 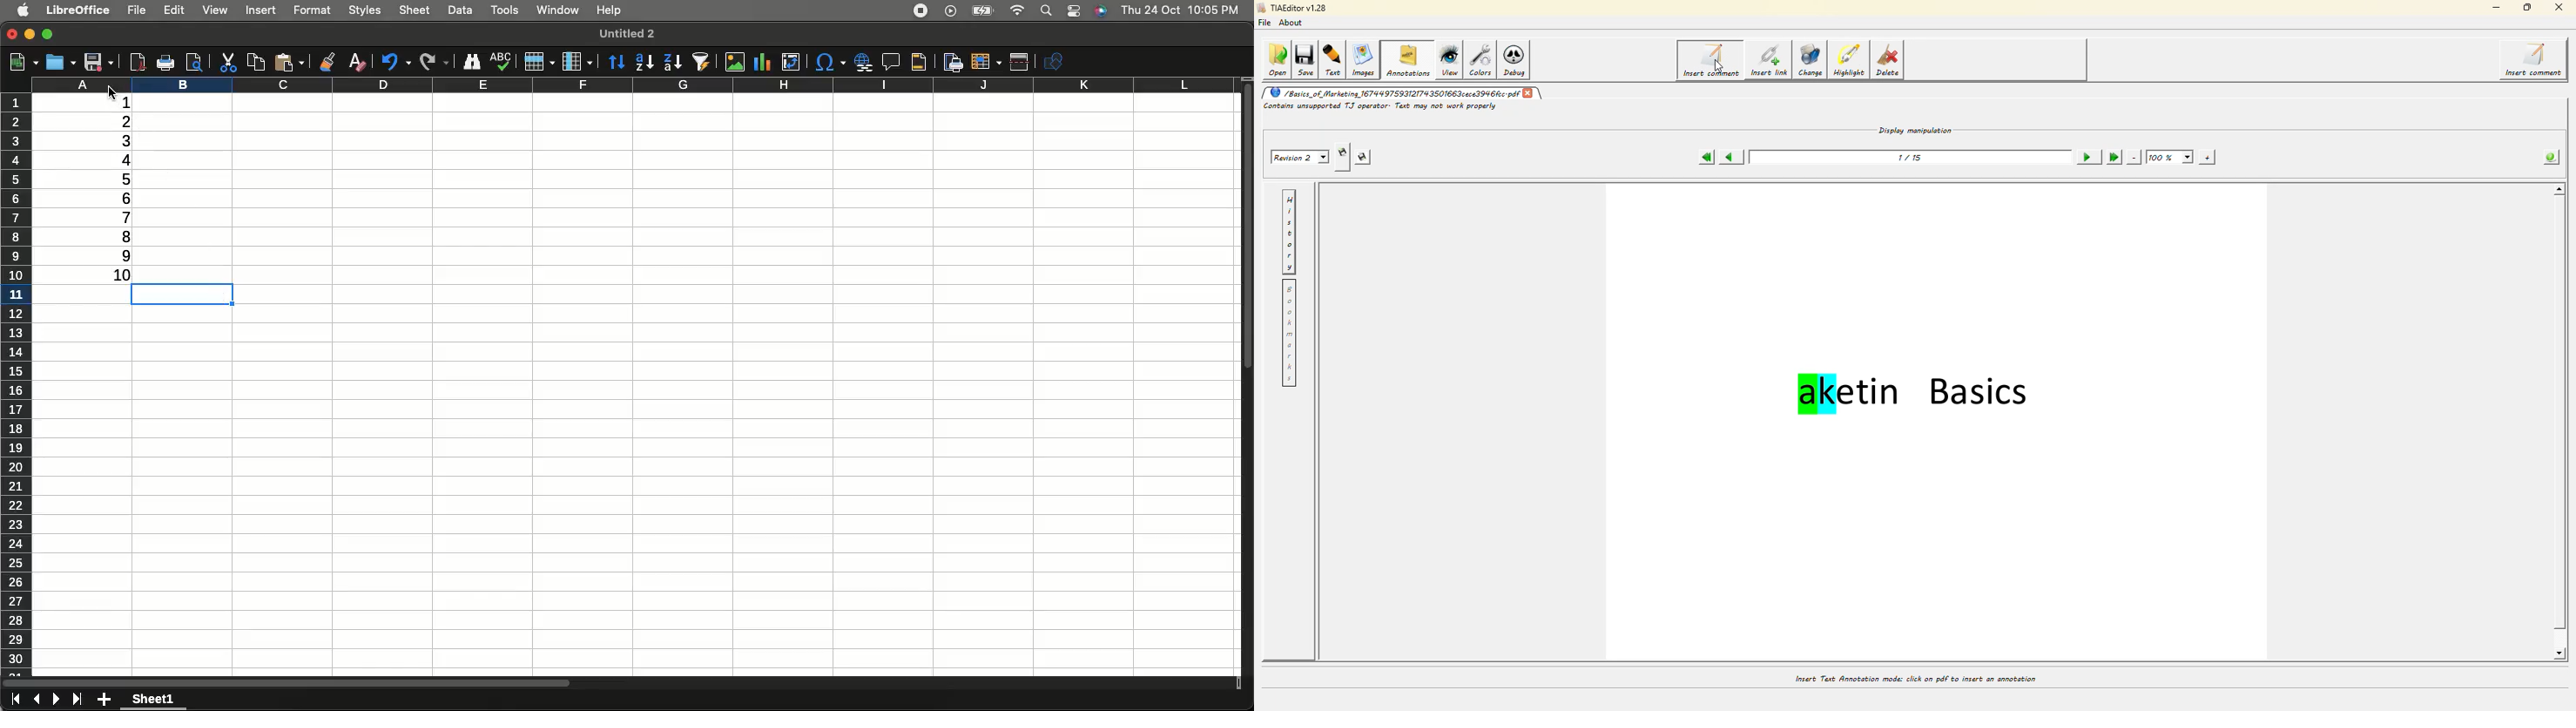 What do you see at coordinates (155, 700) in the screenshot?
I see `sheet1` at bounding box center [155, 700].